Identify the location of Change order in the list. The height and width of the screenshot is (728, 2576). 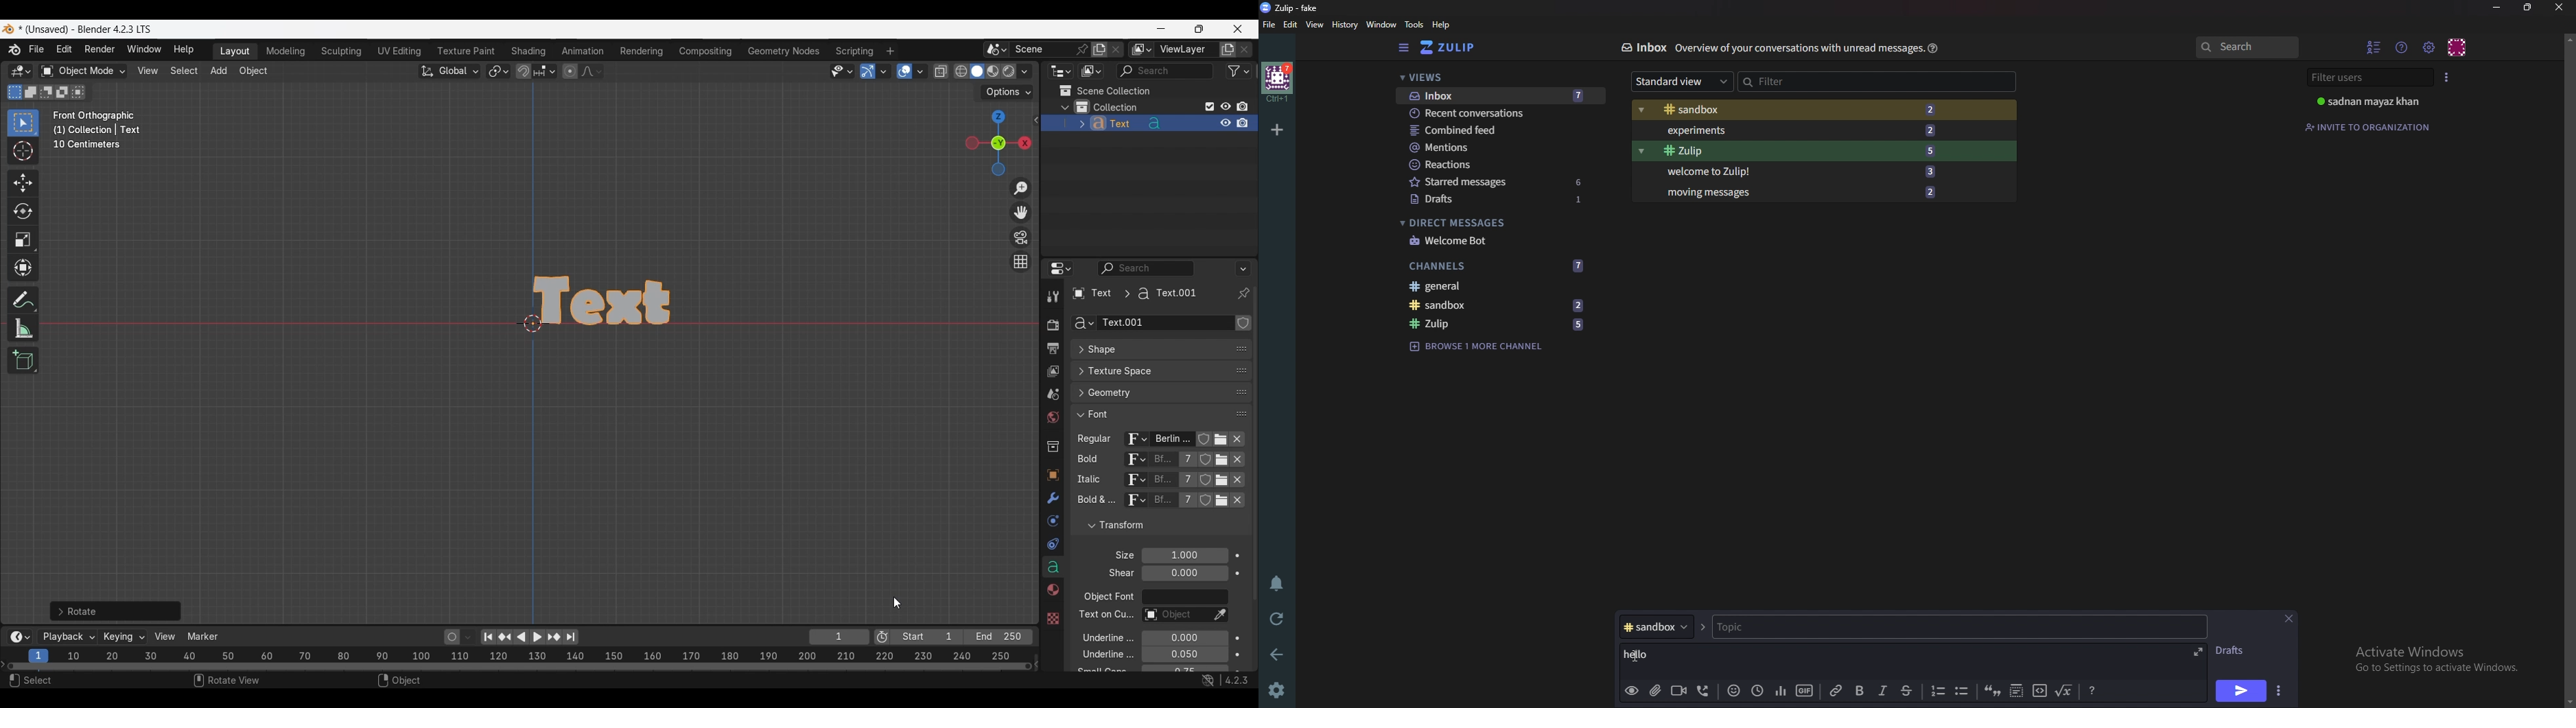
(1242, 541).